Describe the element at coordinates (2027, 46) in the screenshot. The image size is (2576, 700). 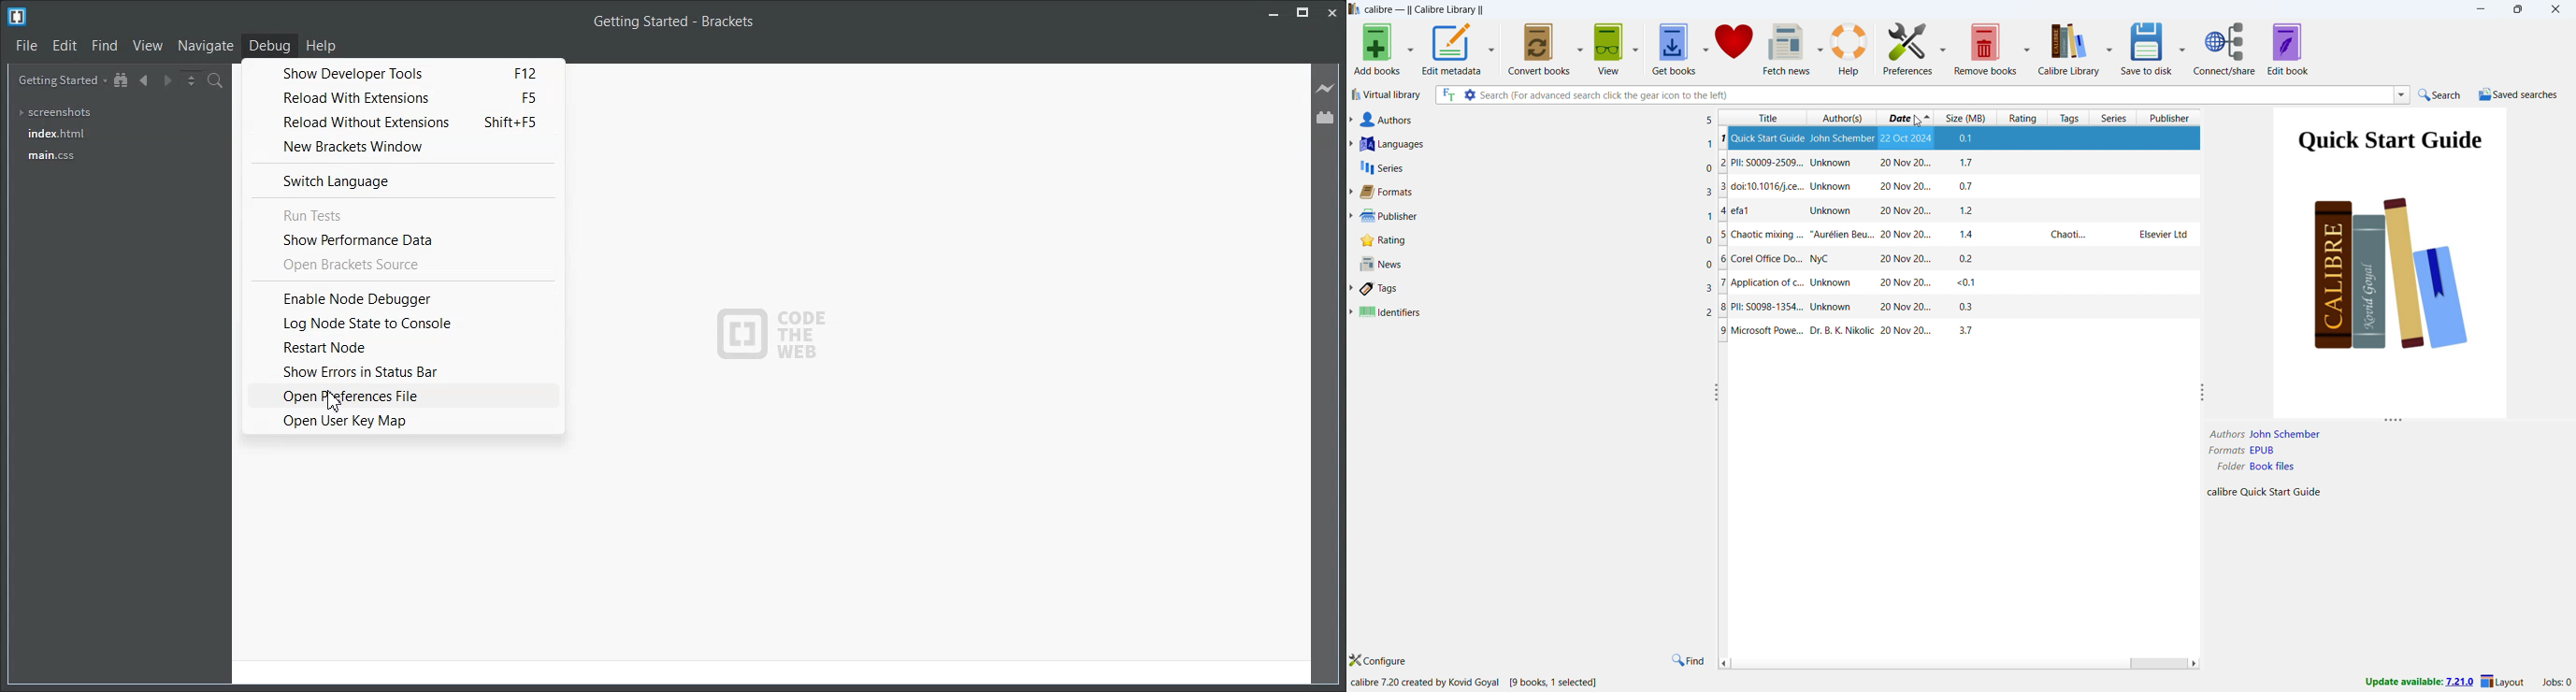
I see `remove books options` at that location.